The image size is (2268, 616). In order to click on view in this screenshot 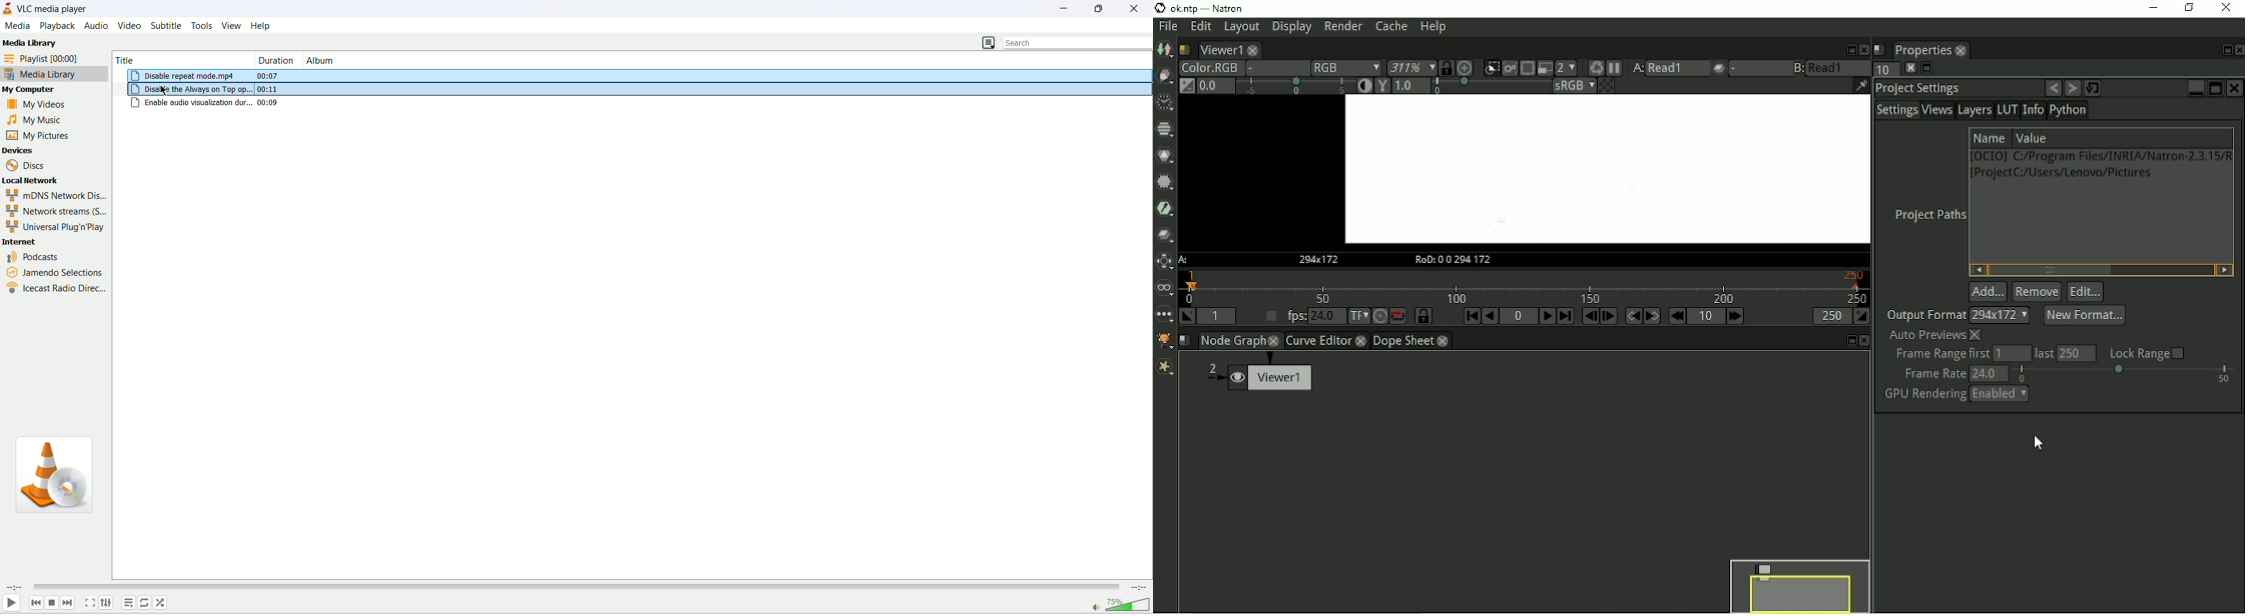, I will do `click(231, 25)`.